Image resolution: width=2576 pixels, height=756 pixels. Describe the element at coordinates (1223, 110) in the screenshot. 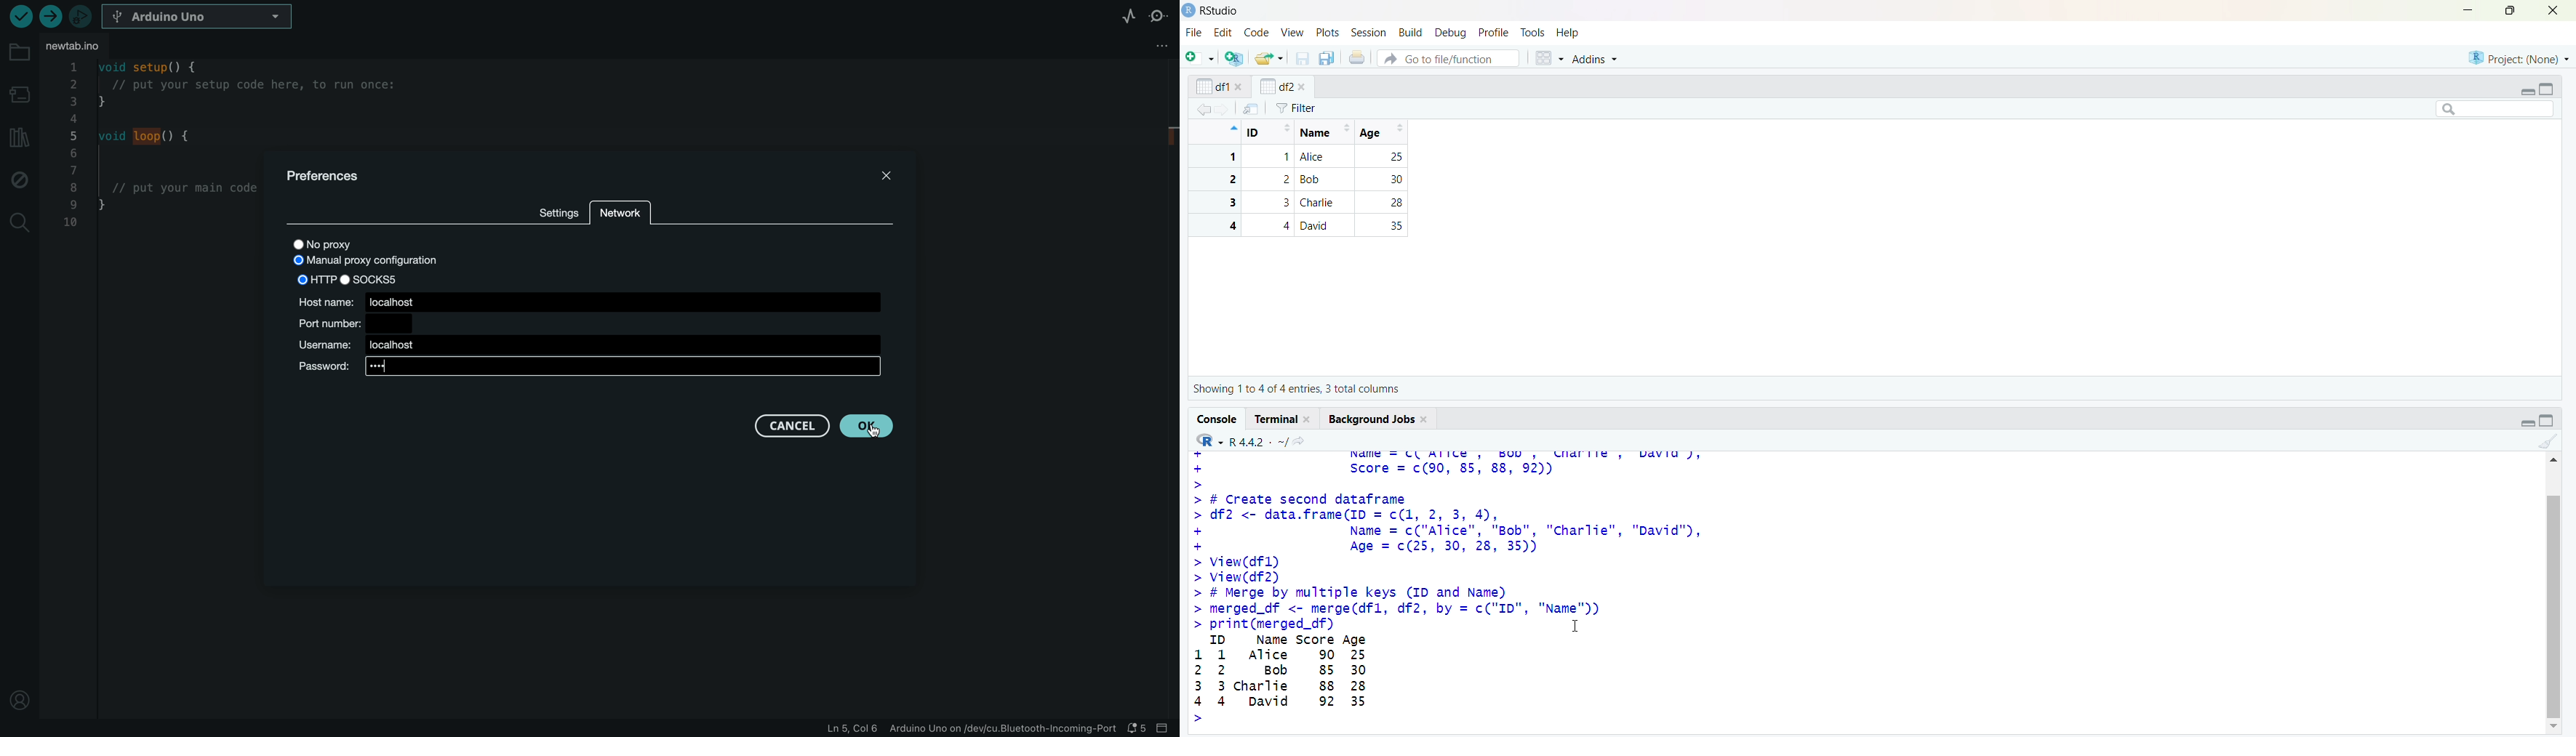

I see `forward` at that location.